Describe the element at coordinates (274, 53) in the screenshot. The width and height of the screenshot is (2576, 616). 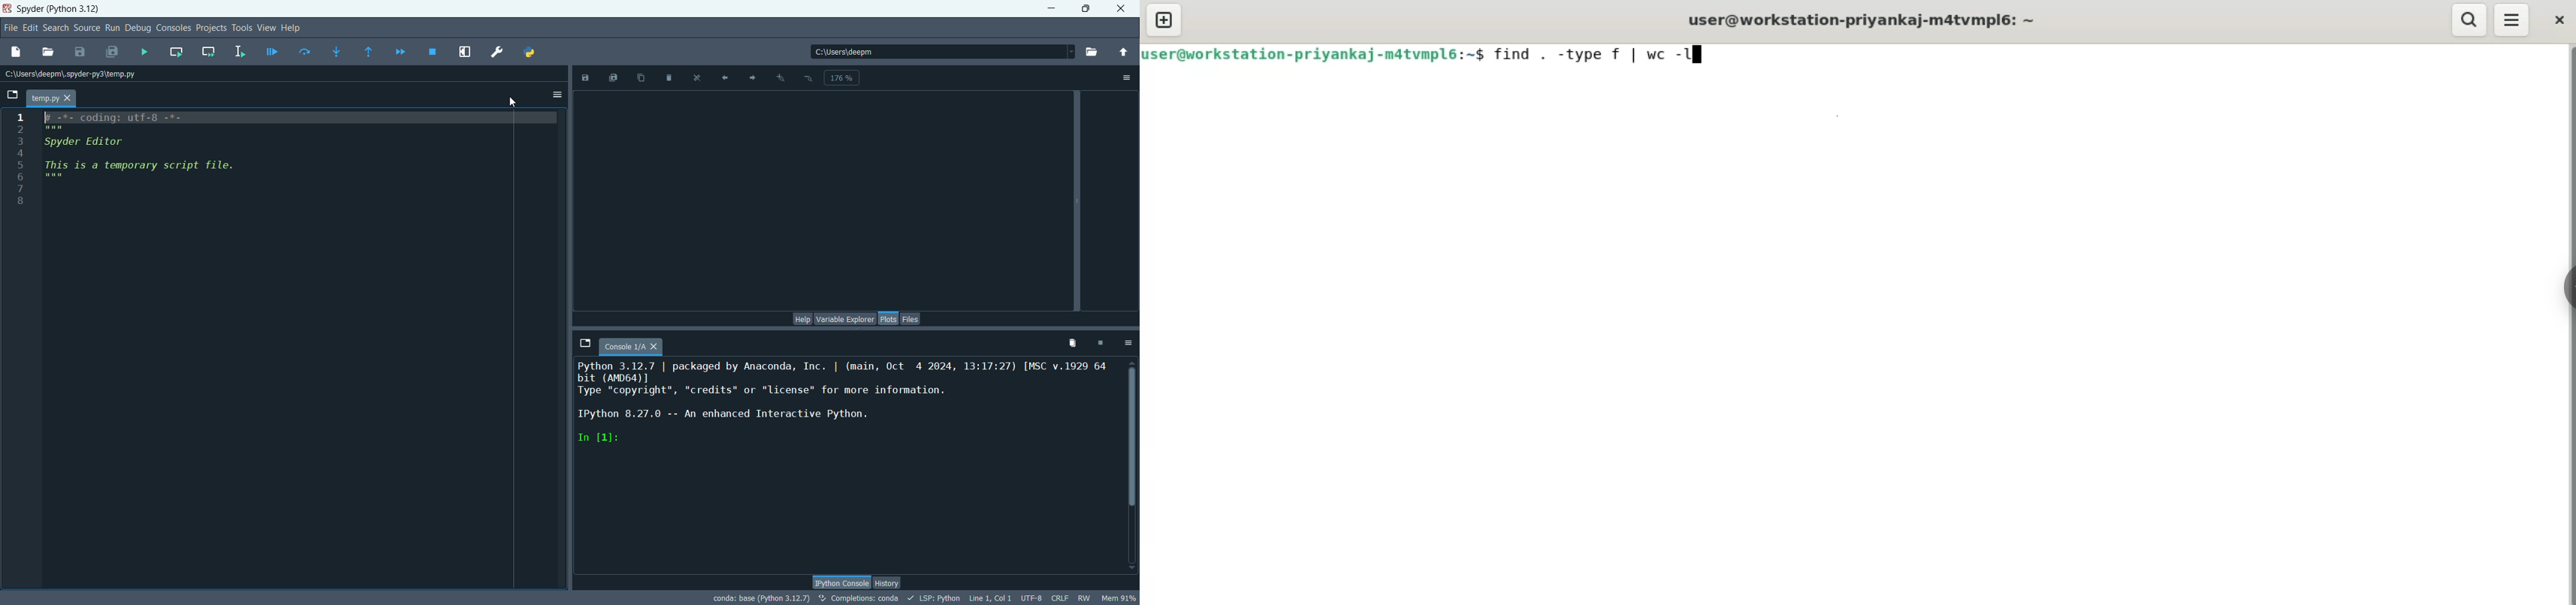
I see `debug files` at that location.